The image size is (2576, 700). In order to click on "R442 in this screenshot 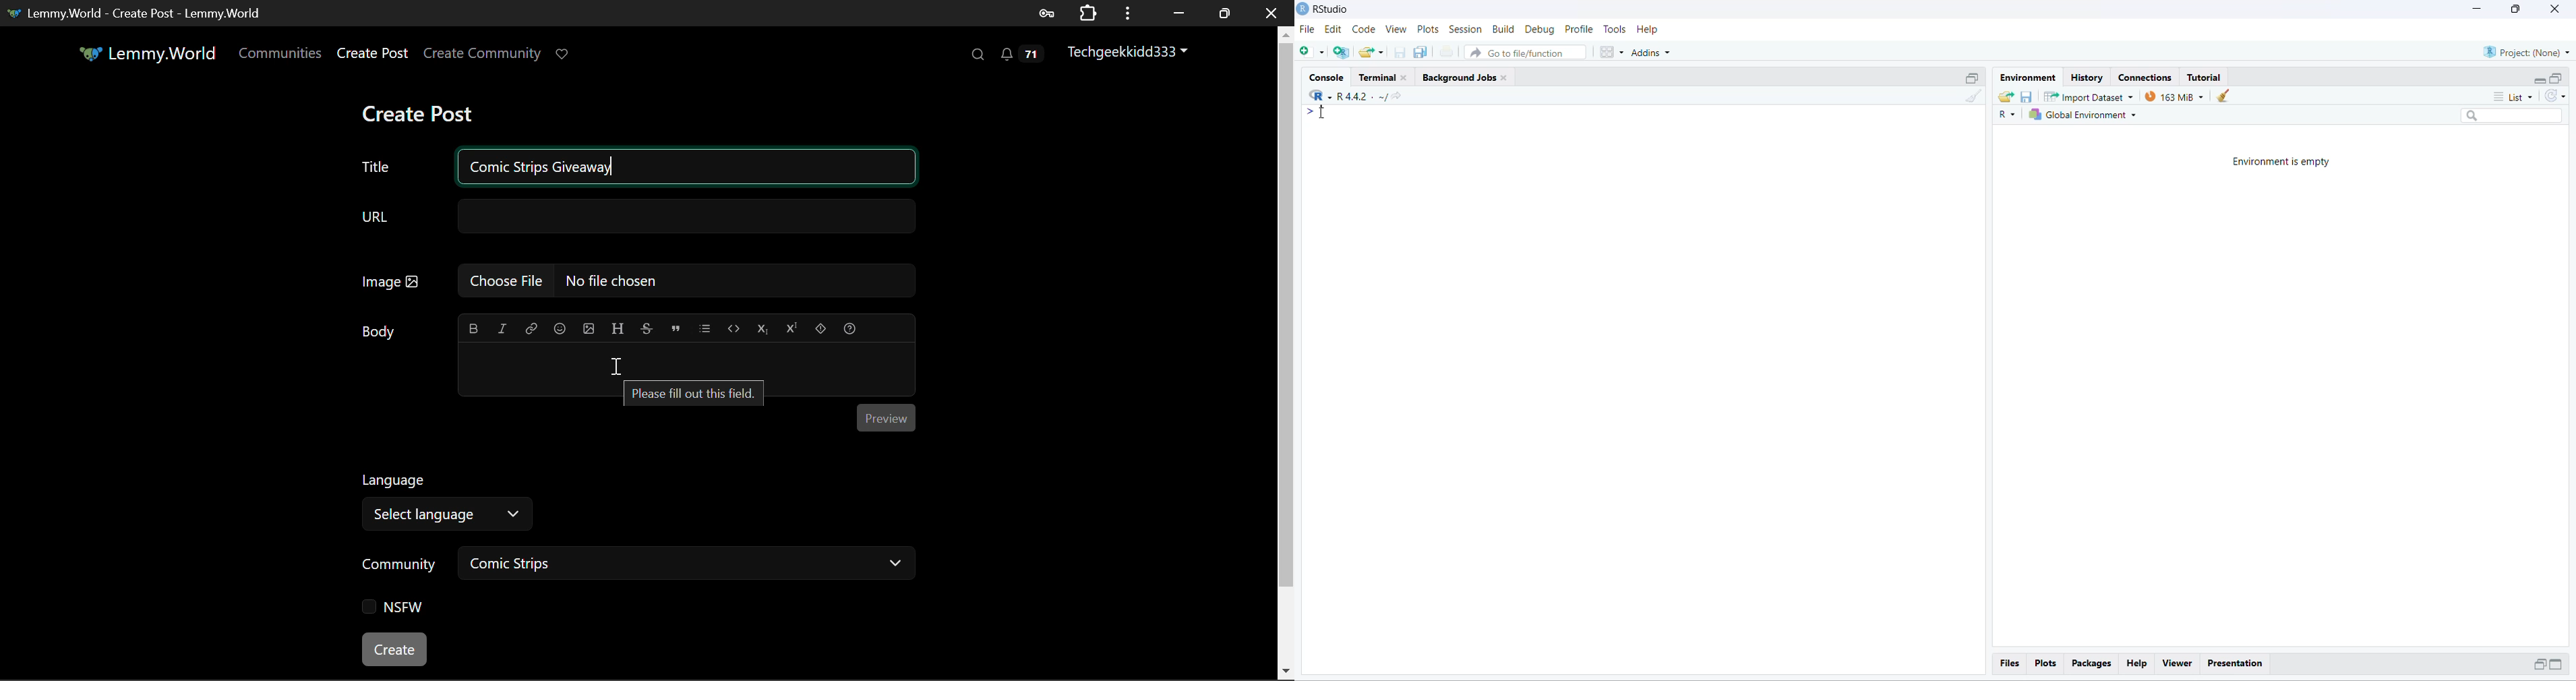, I will do `click(1338, 95)`.